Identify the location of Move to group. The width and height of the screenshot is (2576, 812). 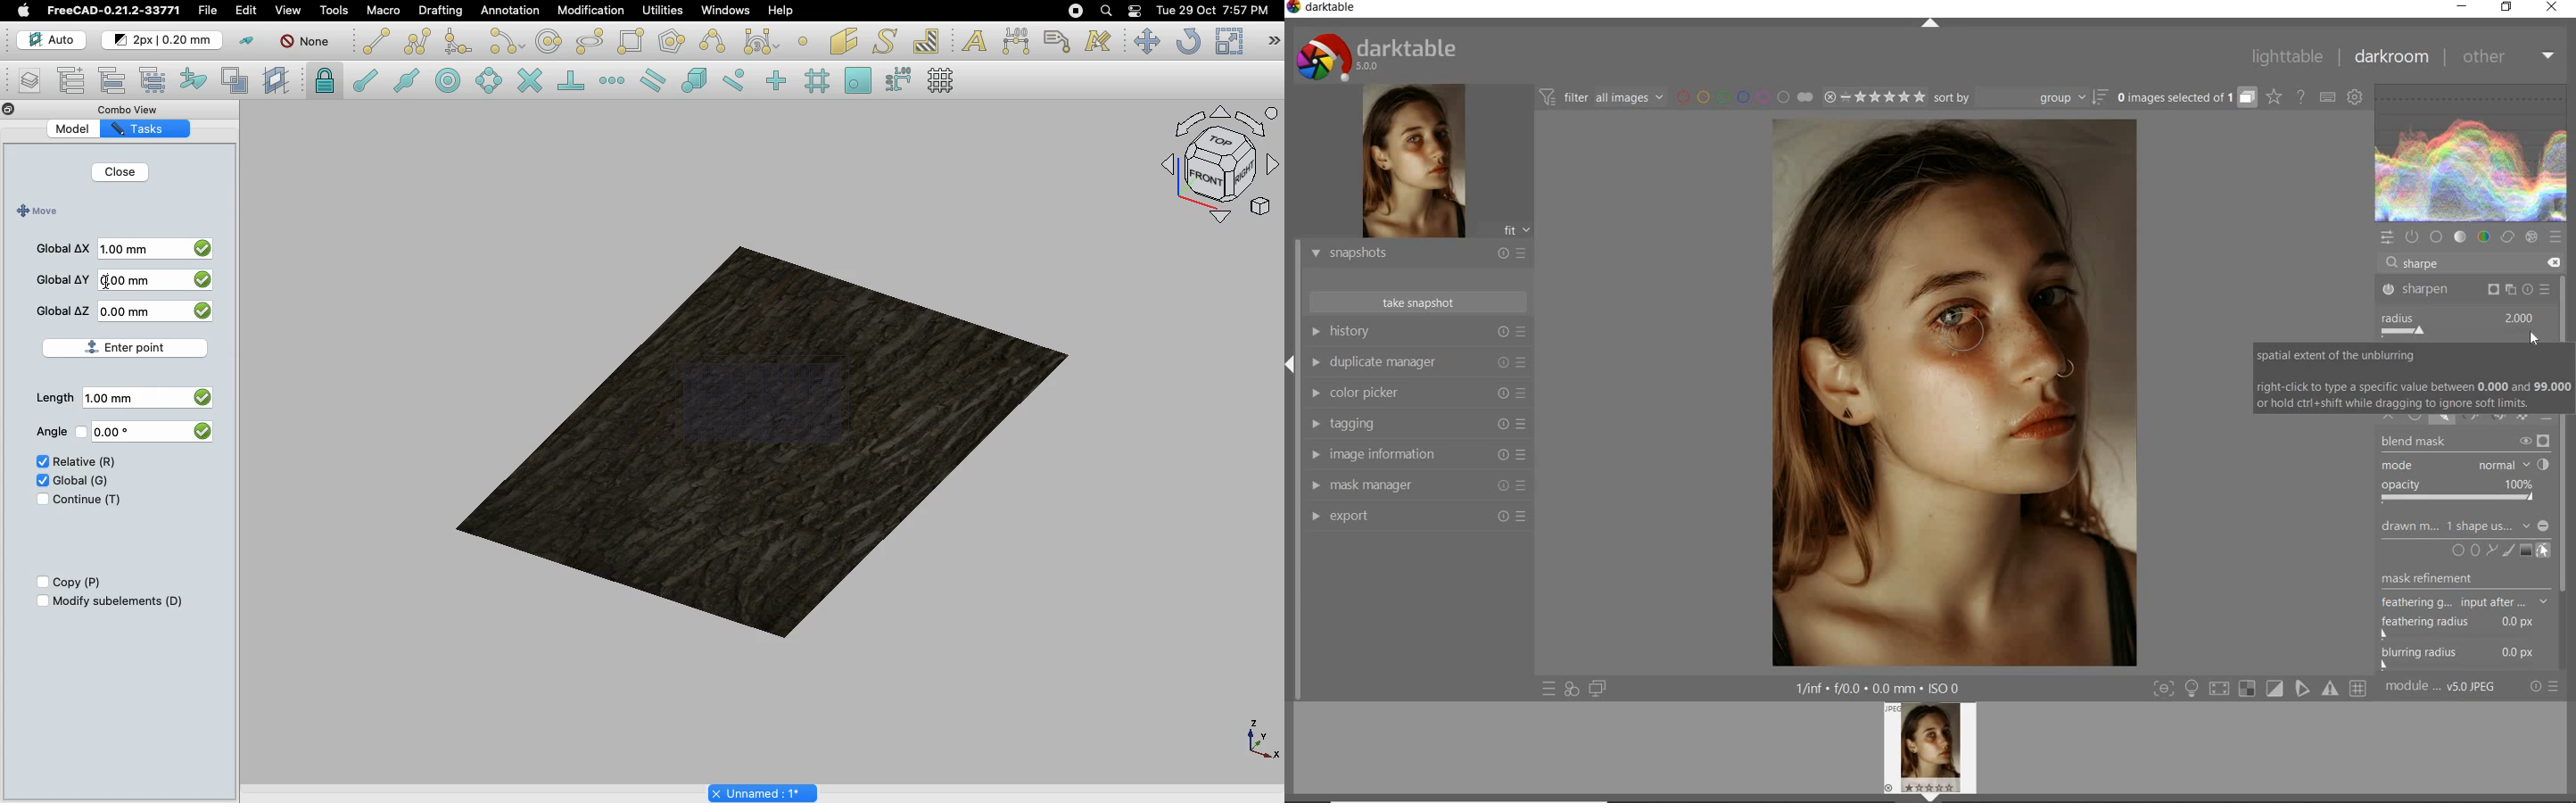
(115, 80).